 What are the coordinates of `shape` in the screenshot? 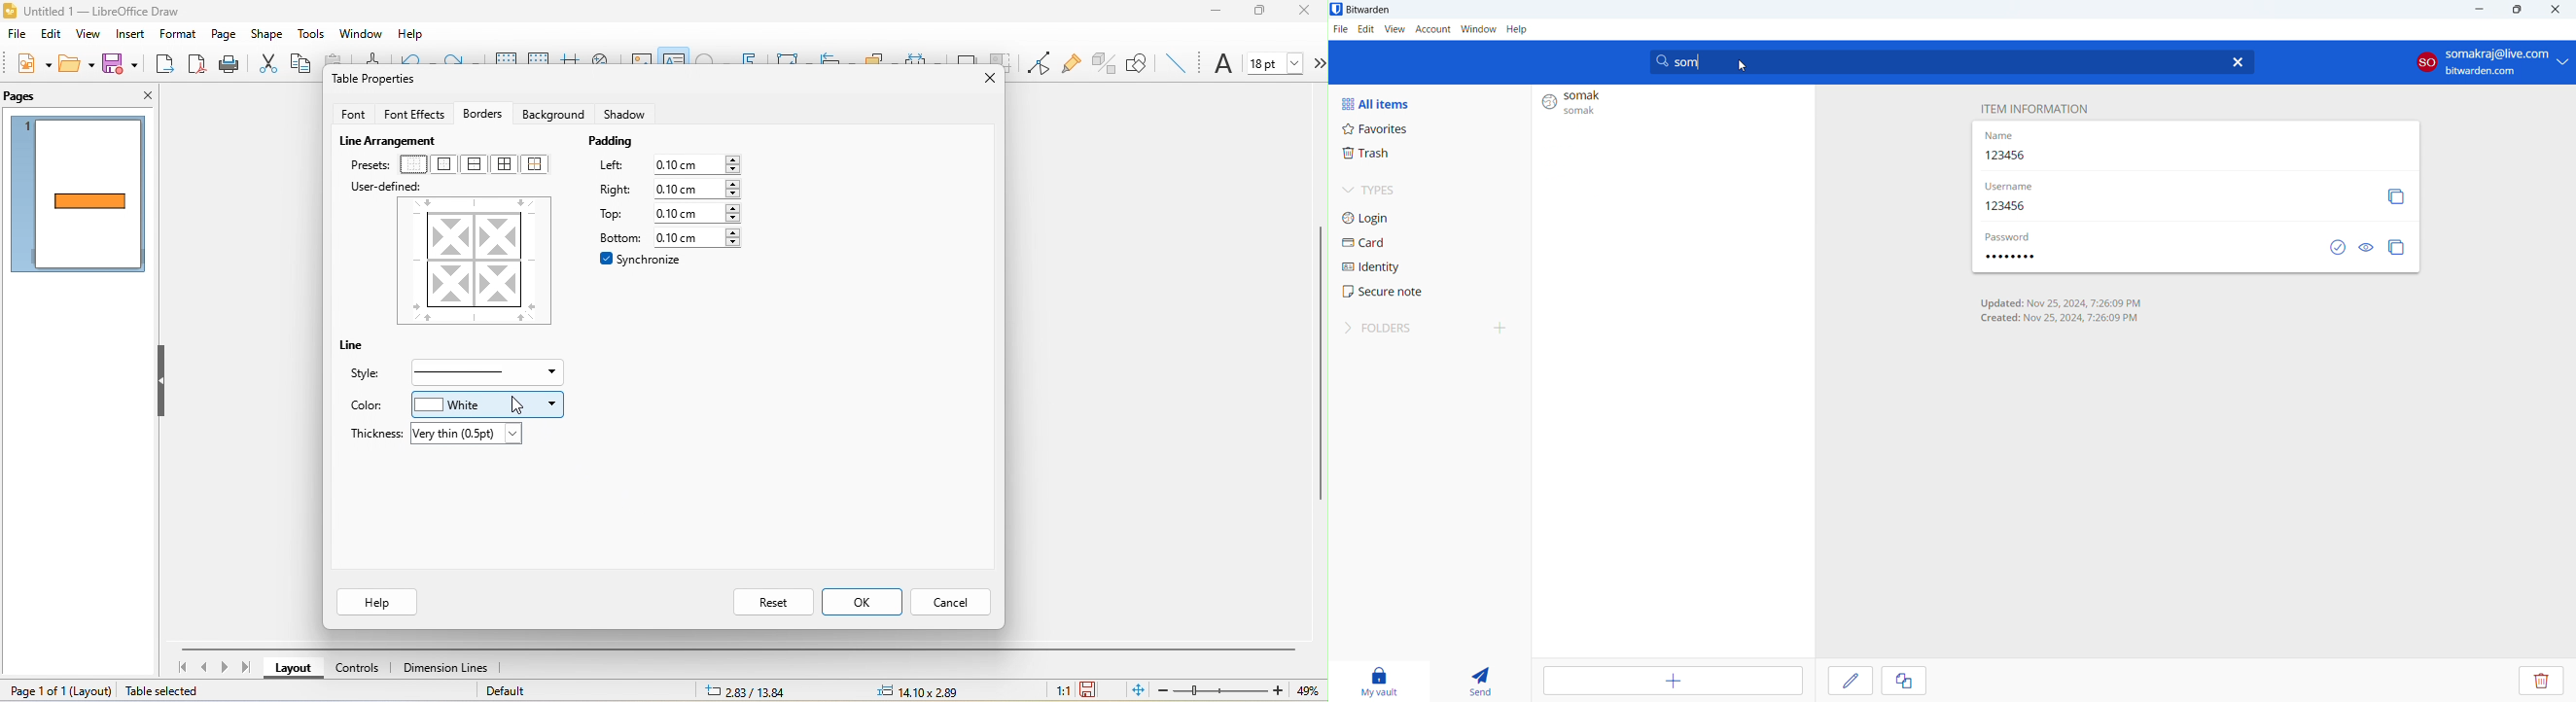 It's located at (266, 34).